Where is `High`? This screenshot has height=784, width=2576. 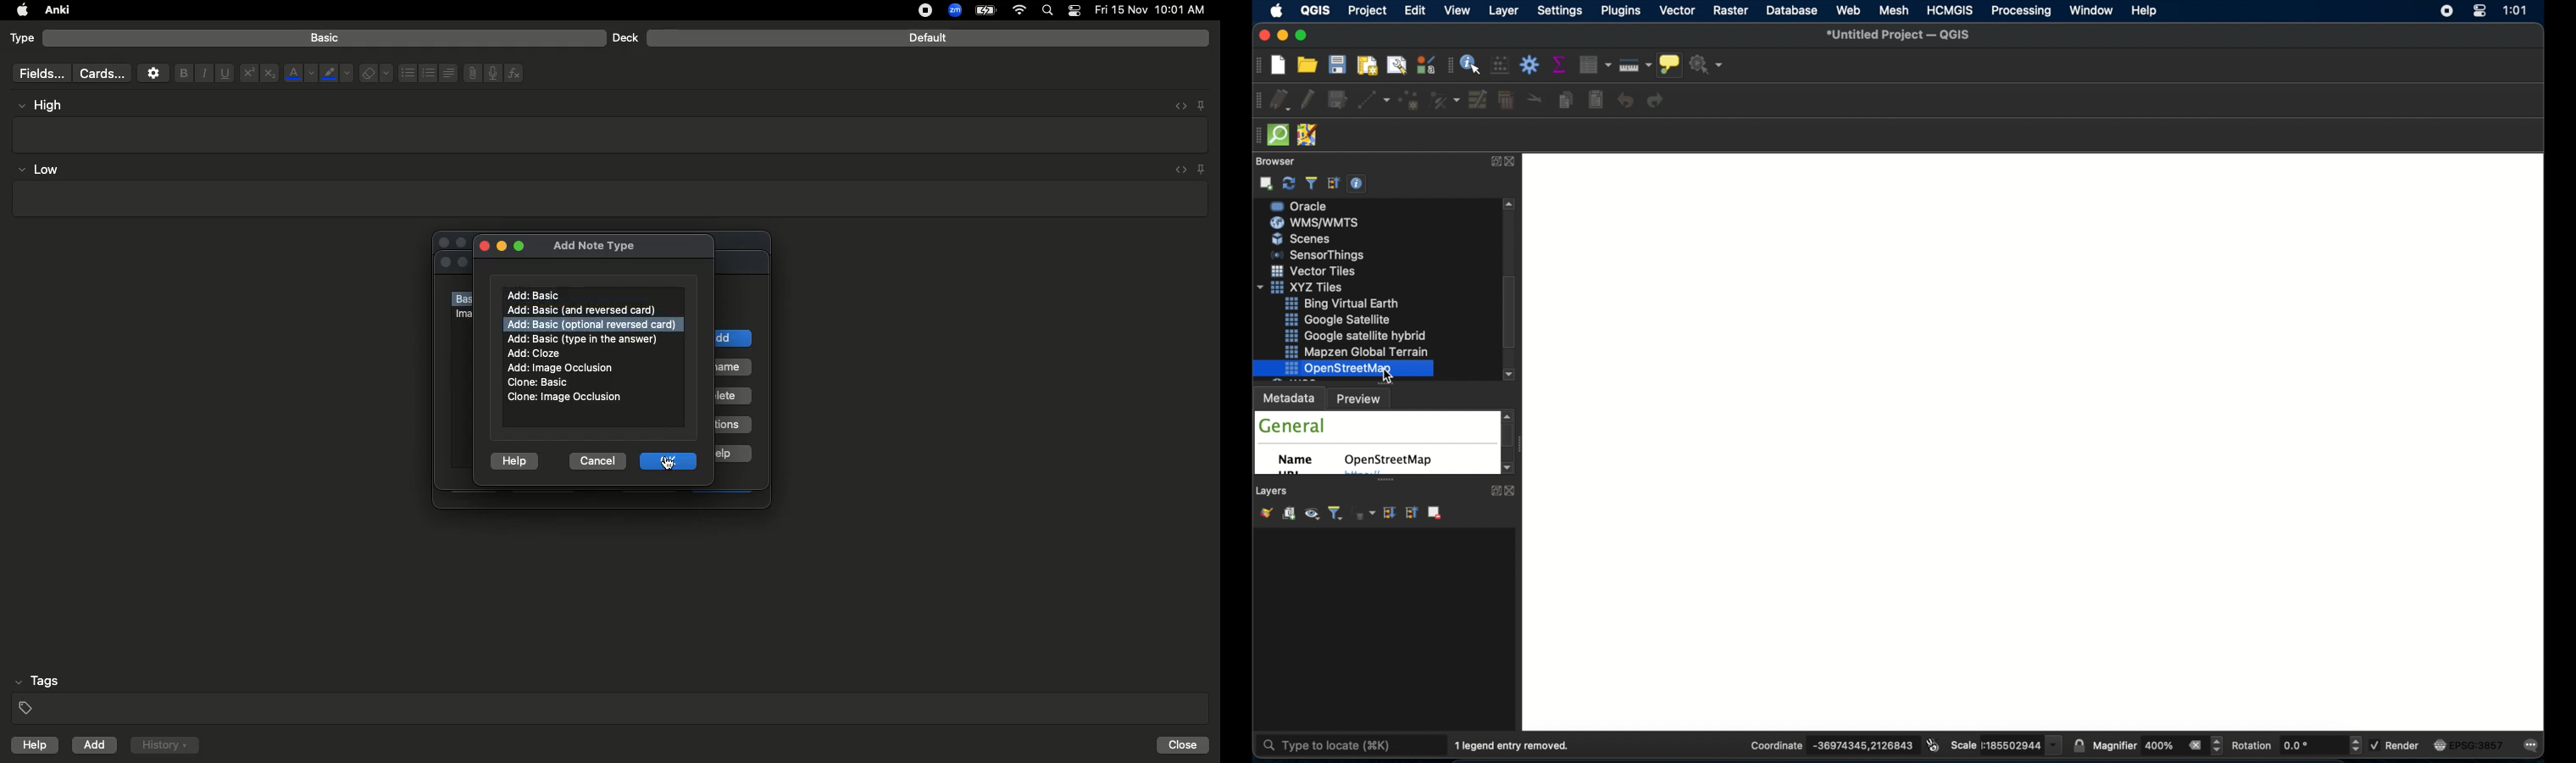 High is located at coordinates (47, 105).